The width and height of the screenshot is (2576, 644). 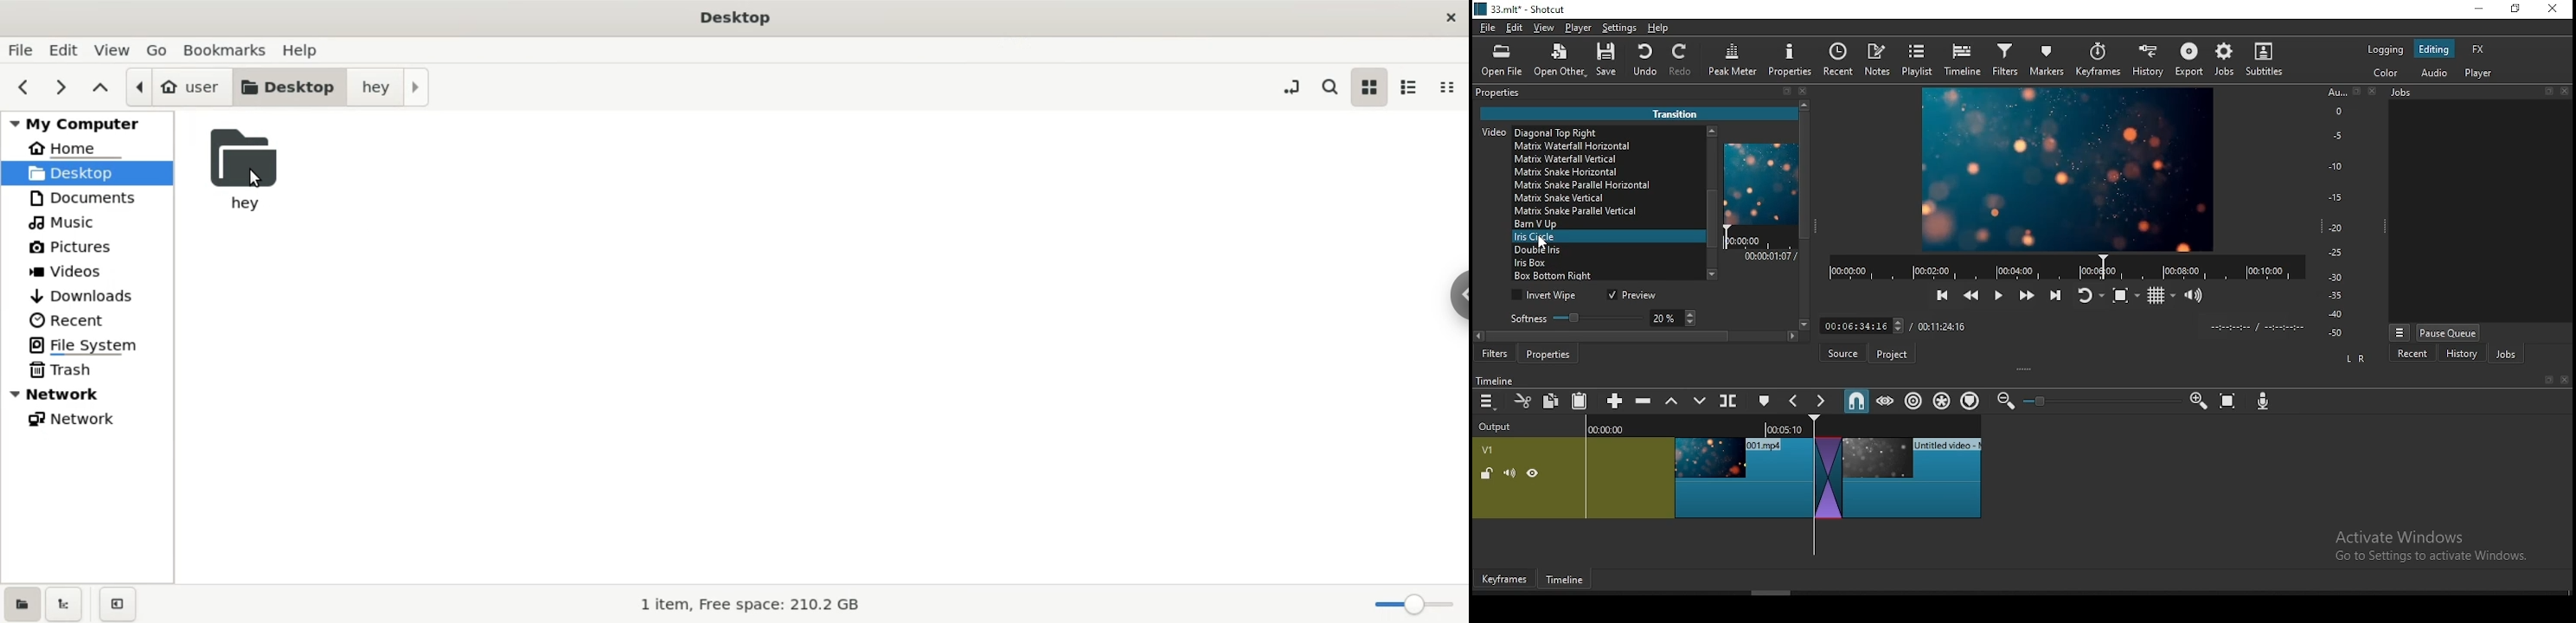 What do you see at coordinates (1610, 62) in the screenshot?
I see `save` at bounding box center [1610, 62].